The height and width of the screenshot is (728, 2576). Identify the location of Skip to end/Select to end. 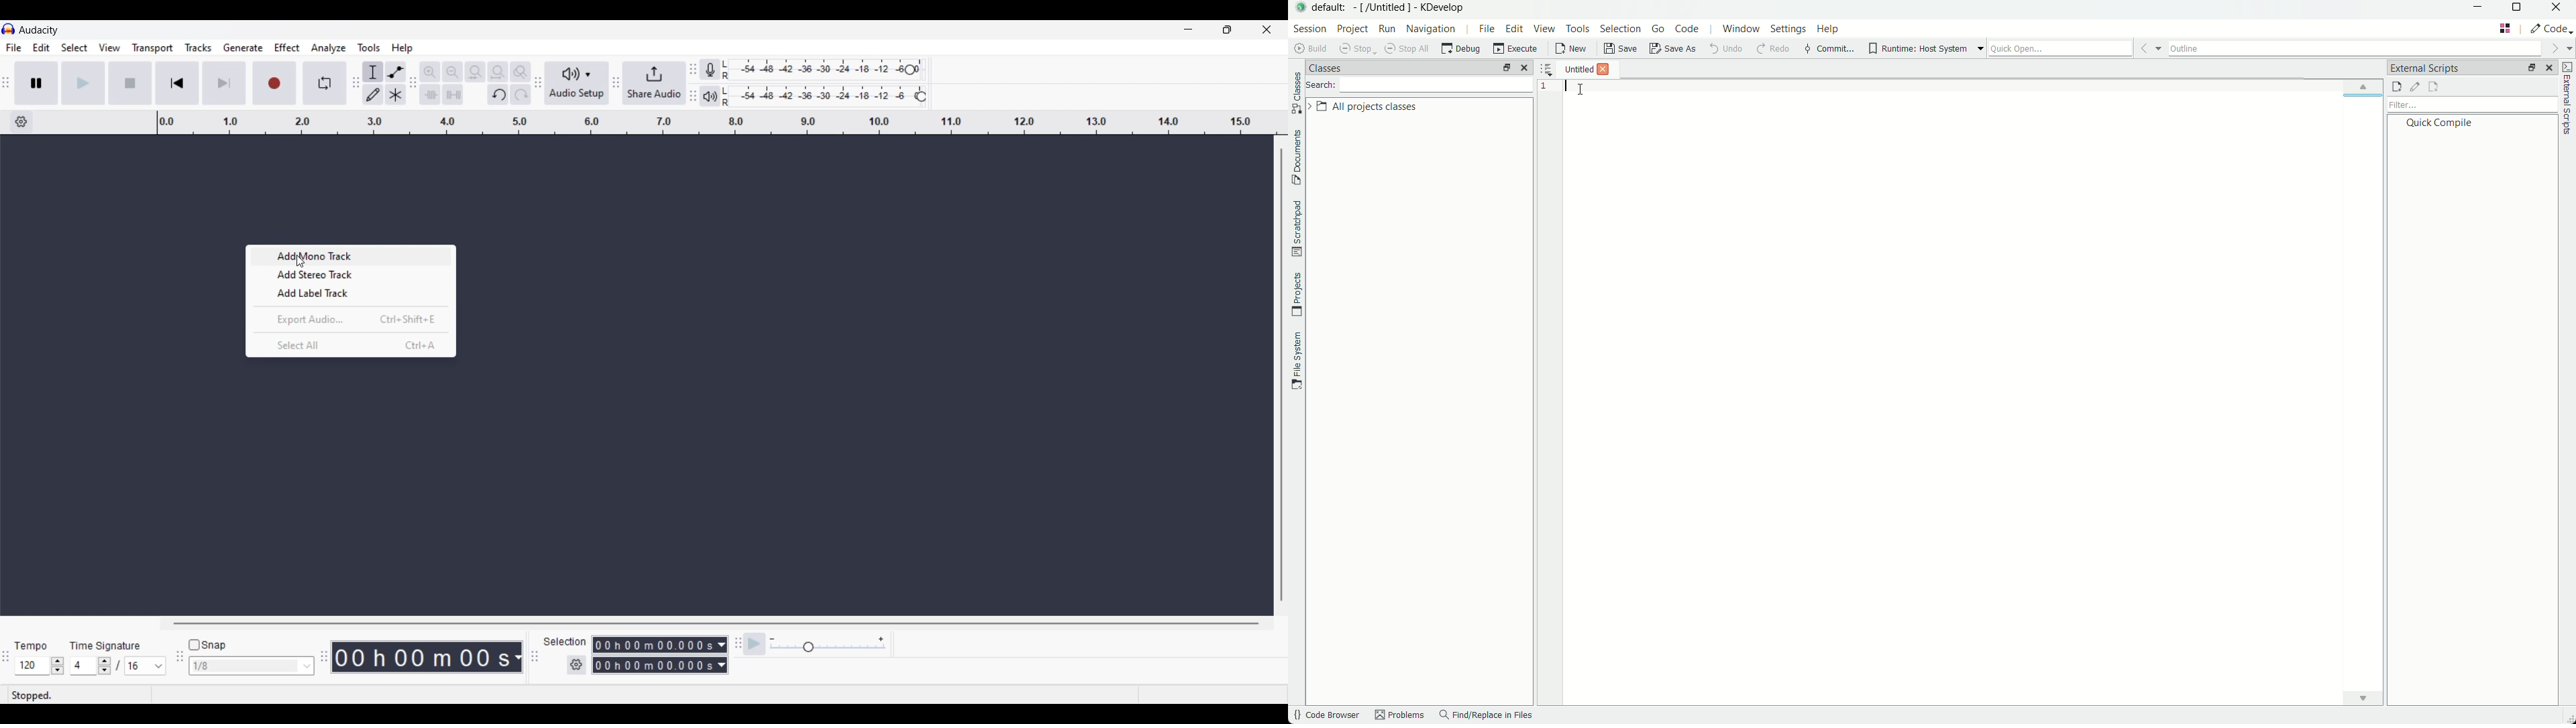
(224, 83).